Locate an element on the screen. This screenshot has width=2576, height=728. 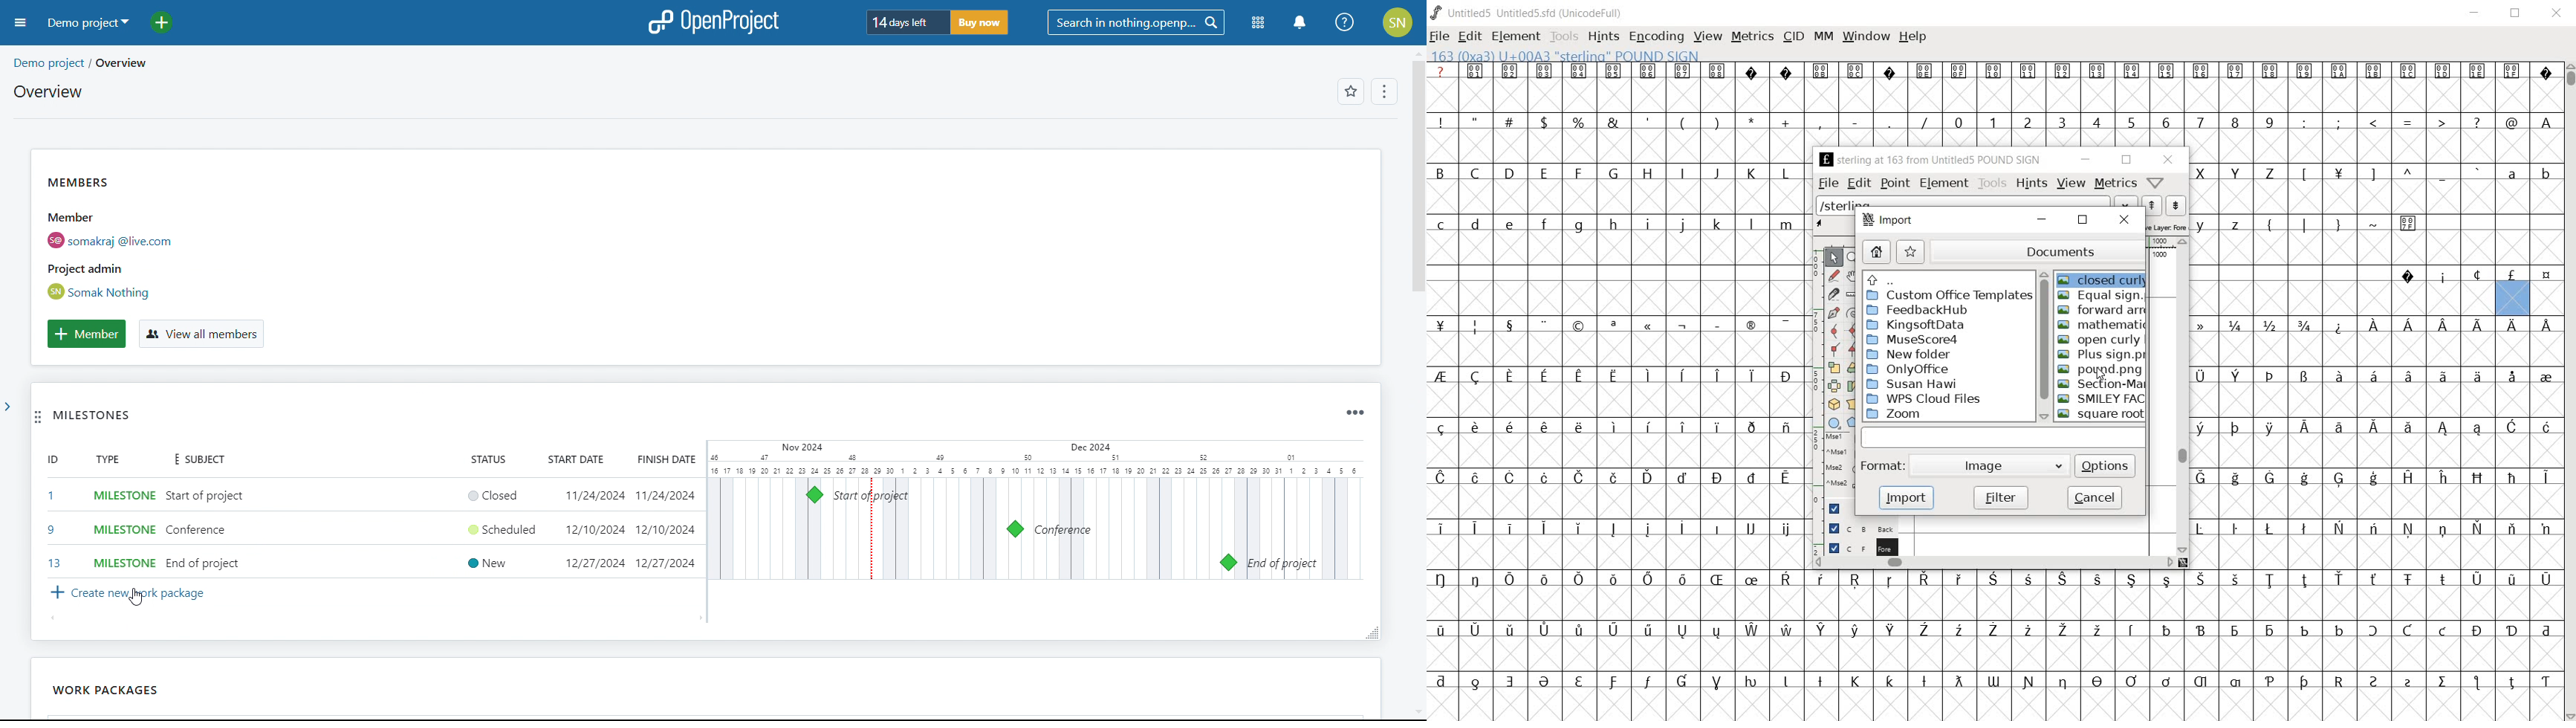
background layer is located at coordinates (1860, 528).